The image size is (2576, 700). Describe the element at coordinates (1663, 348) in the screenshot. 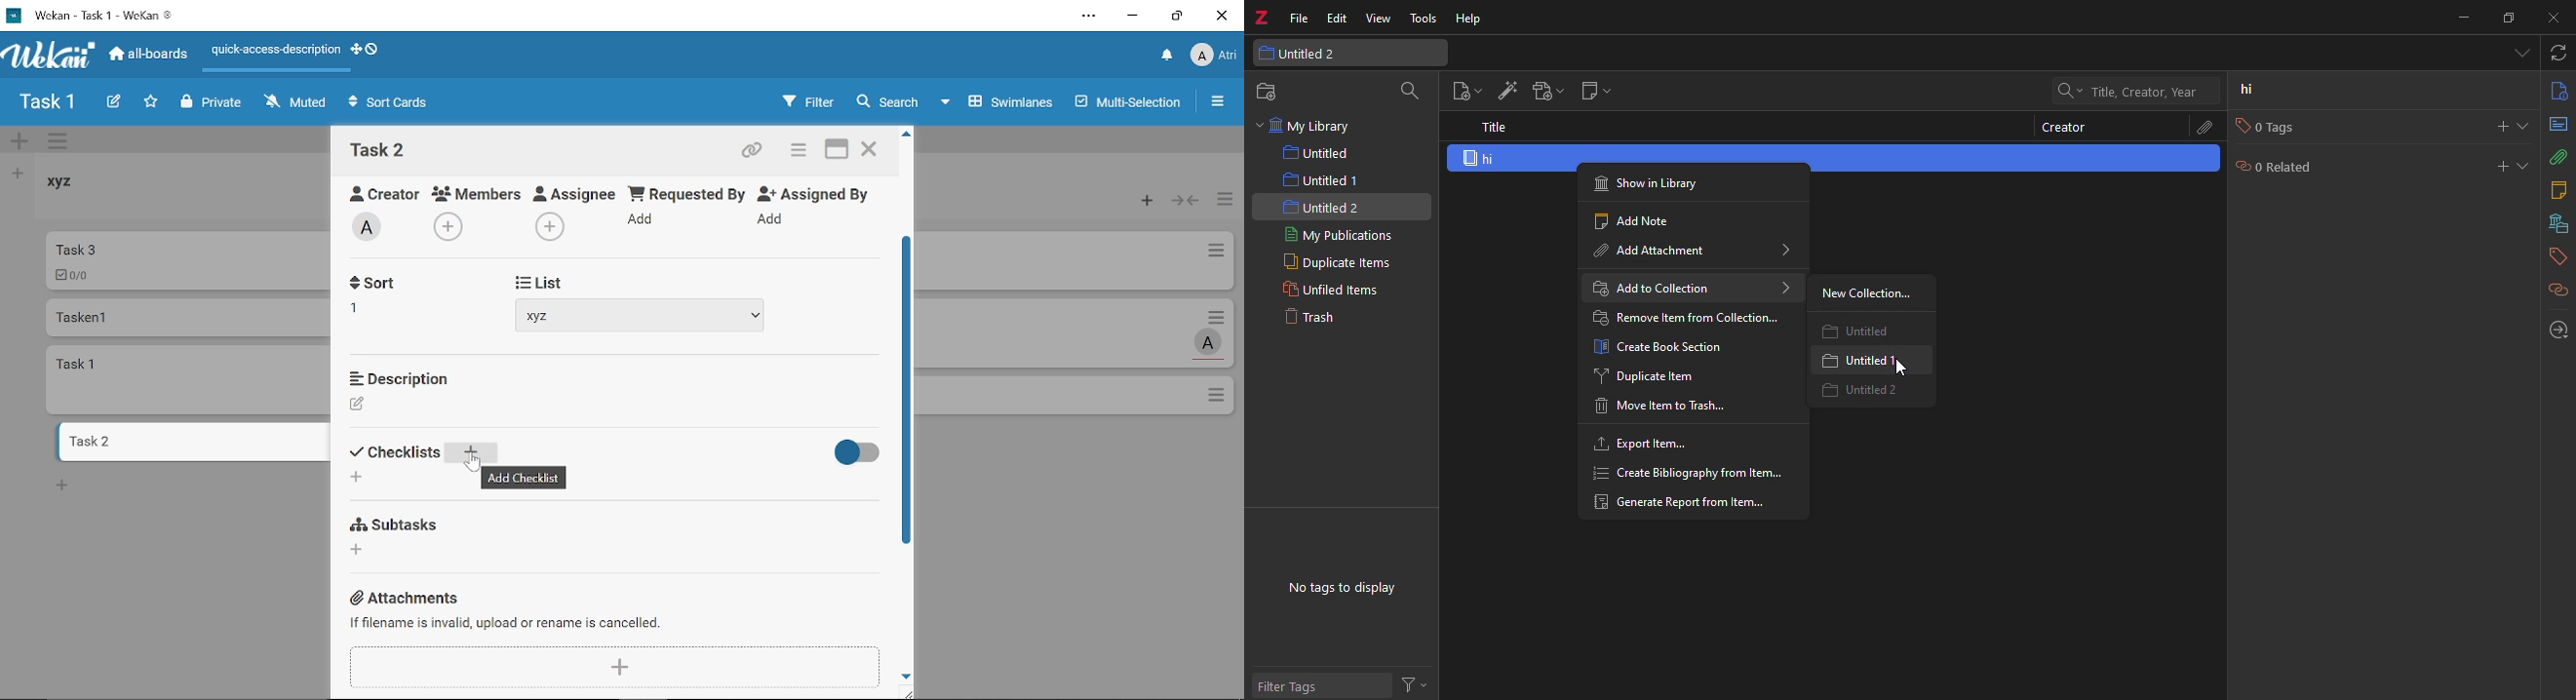

I see `create book section` at that location.